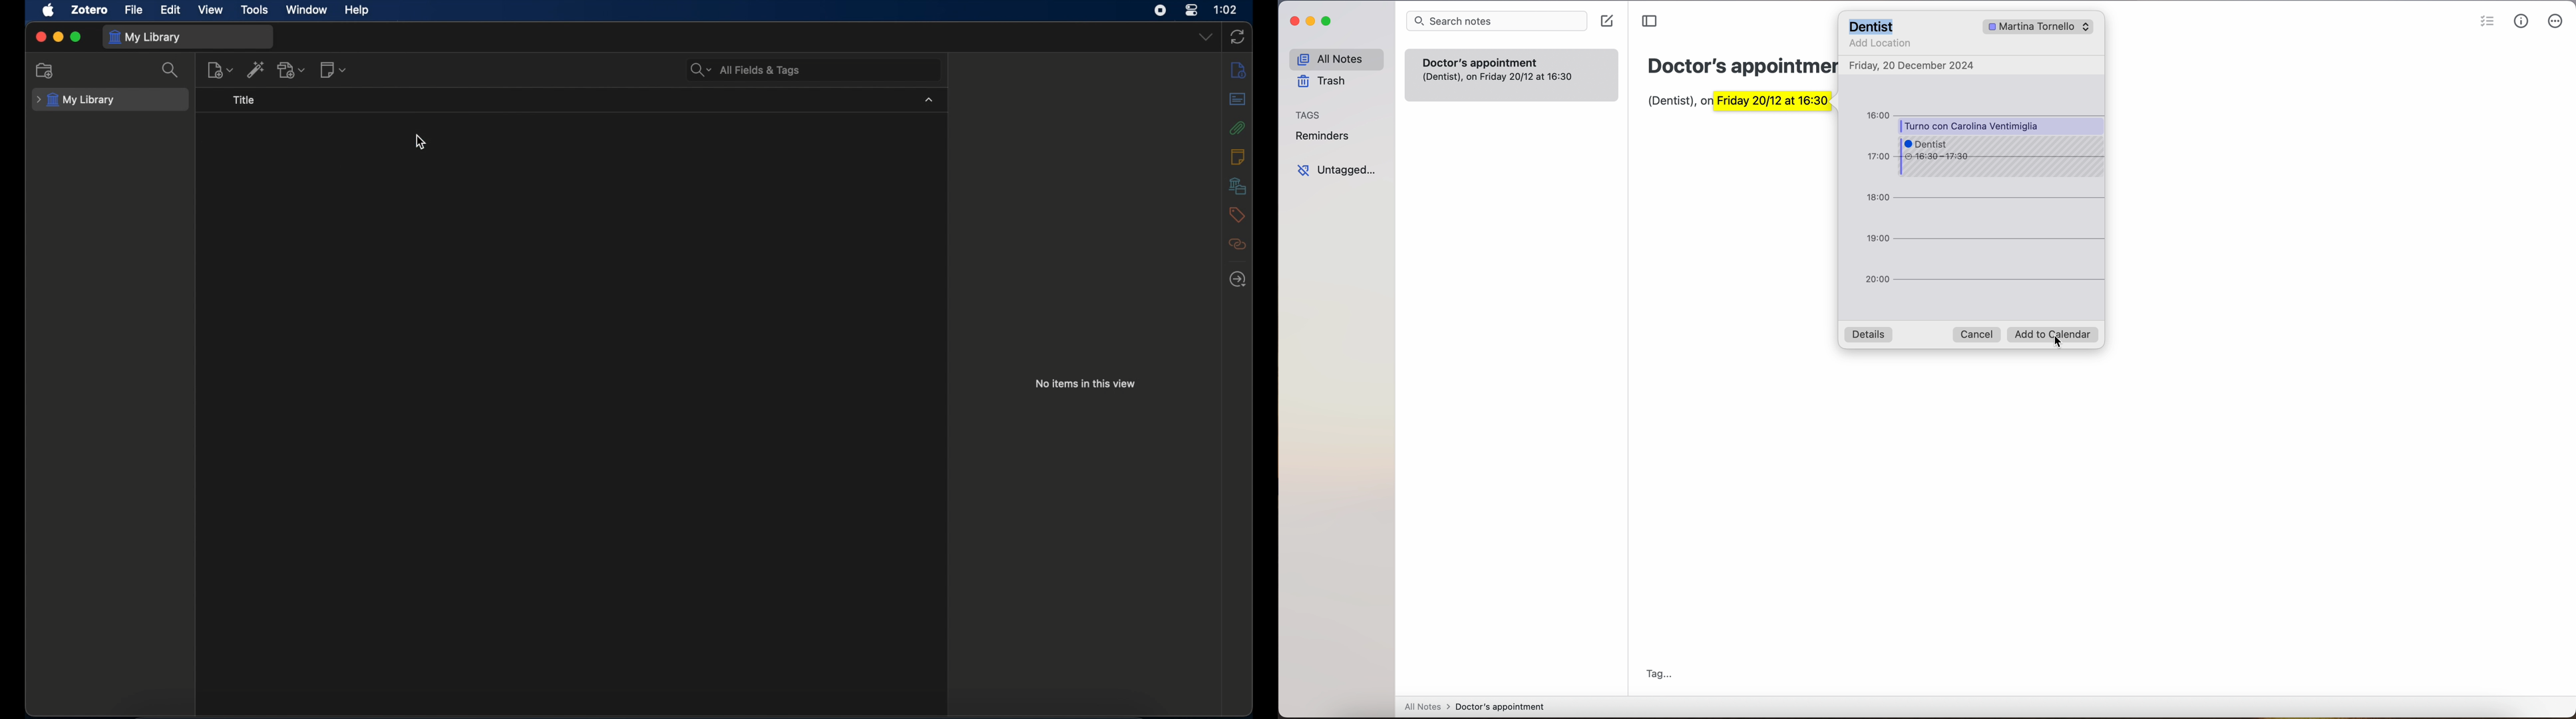  Describe the element at coordinates (1504, 82) in the screenshot. I see `(Dentist), on Friday 20/12 at 16:30` at that location.